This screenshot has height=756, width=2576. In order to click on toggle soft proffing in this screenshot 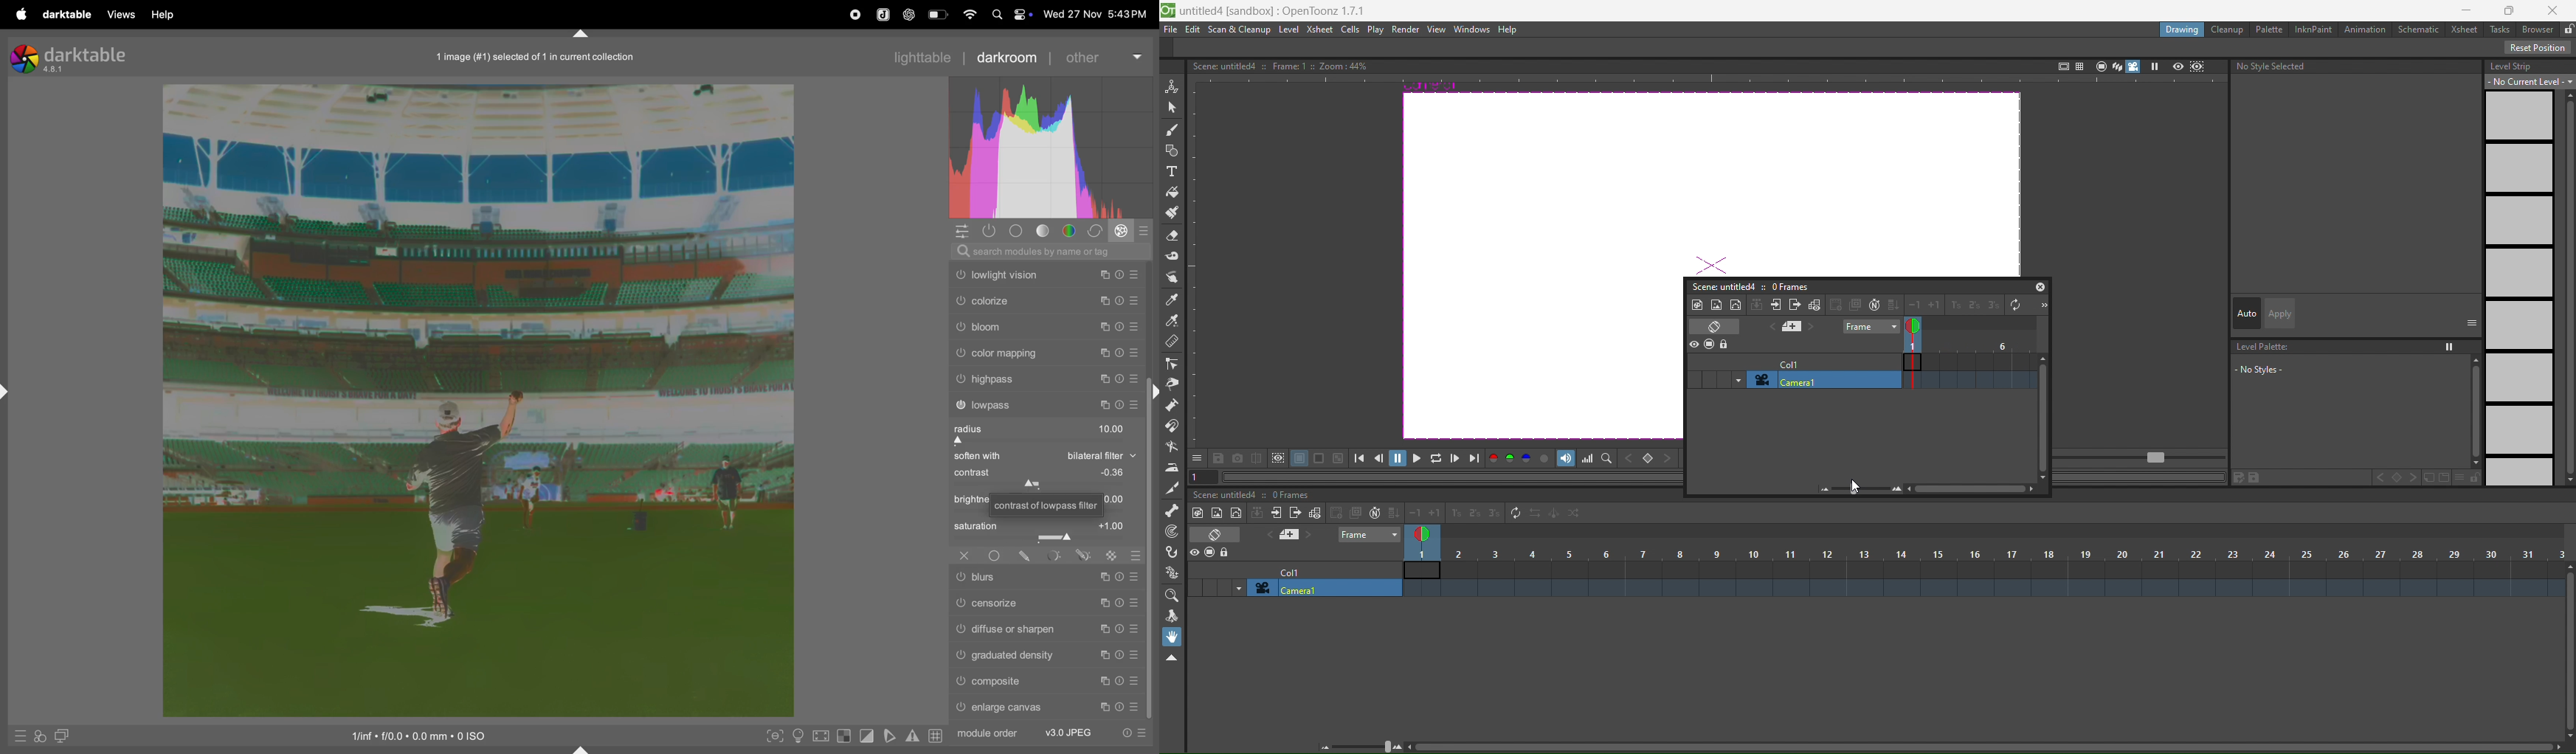, I will do `click(890, 736)`.